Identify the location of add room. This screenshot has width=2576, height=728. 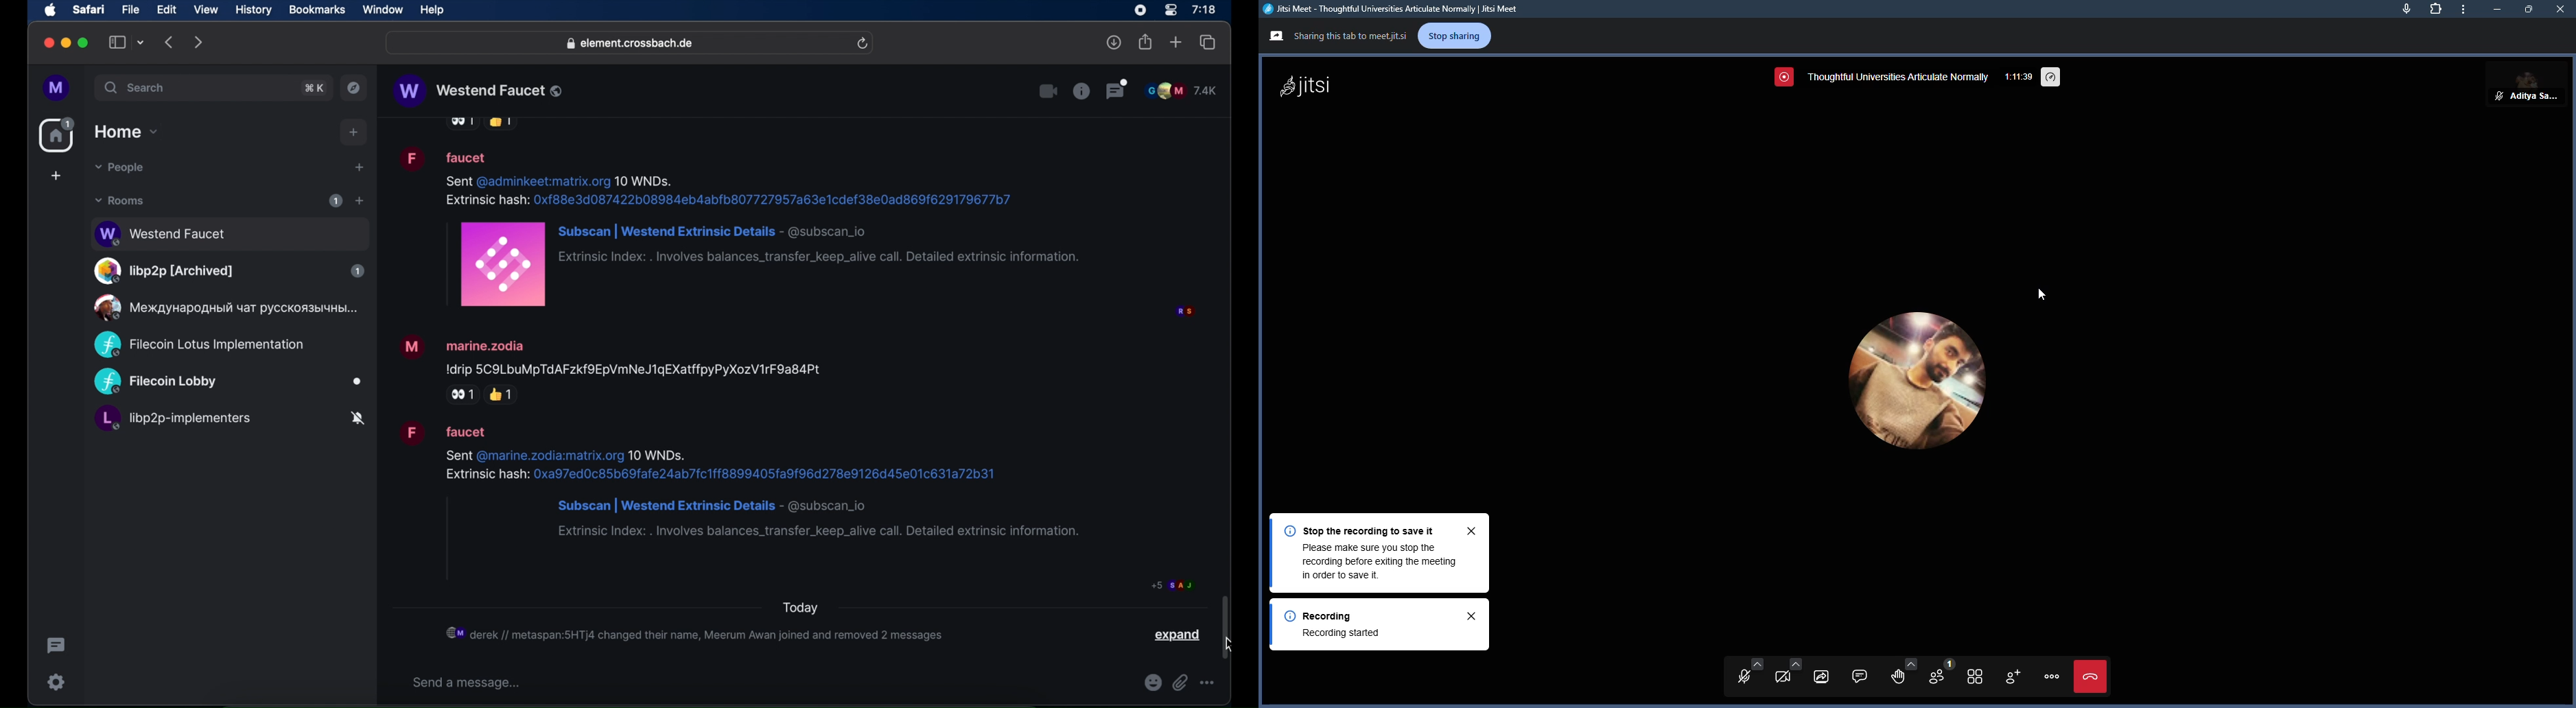
(359, 201).